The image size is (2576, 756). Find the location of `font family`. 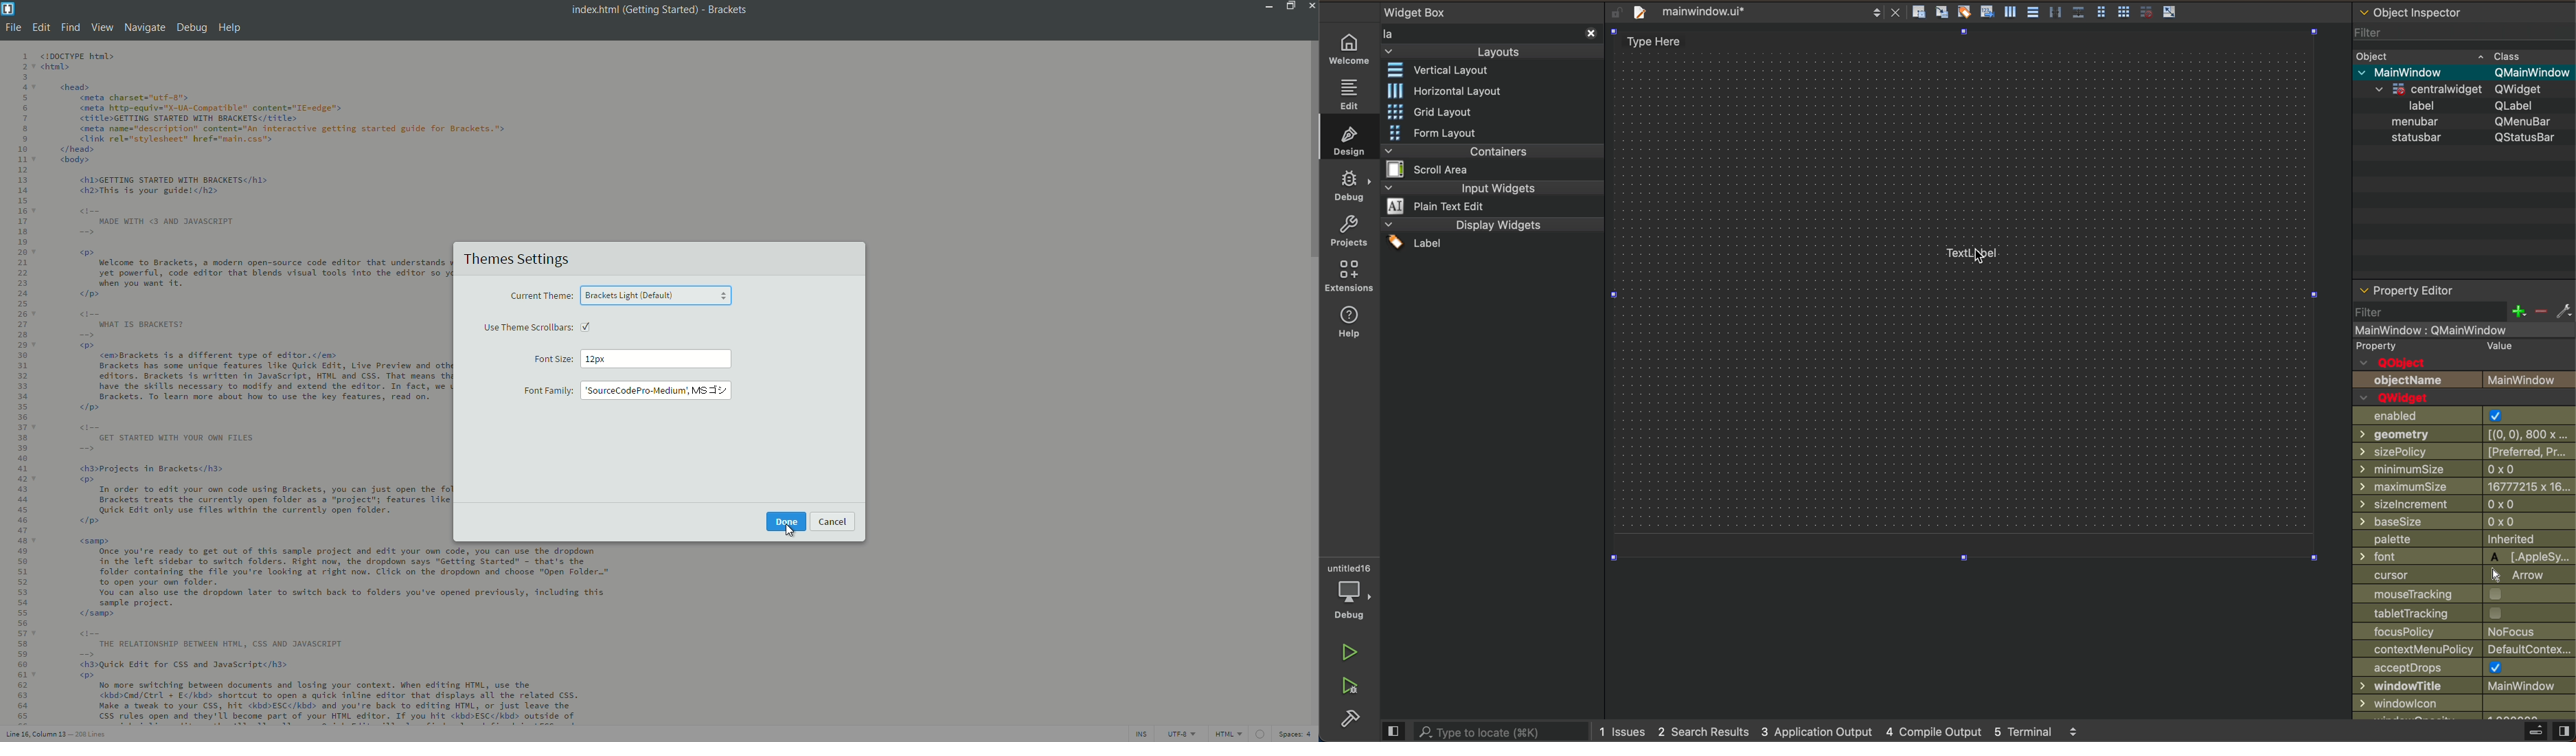

font family is located at coordinates (547, 392).